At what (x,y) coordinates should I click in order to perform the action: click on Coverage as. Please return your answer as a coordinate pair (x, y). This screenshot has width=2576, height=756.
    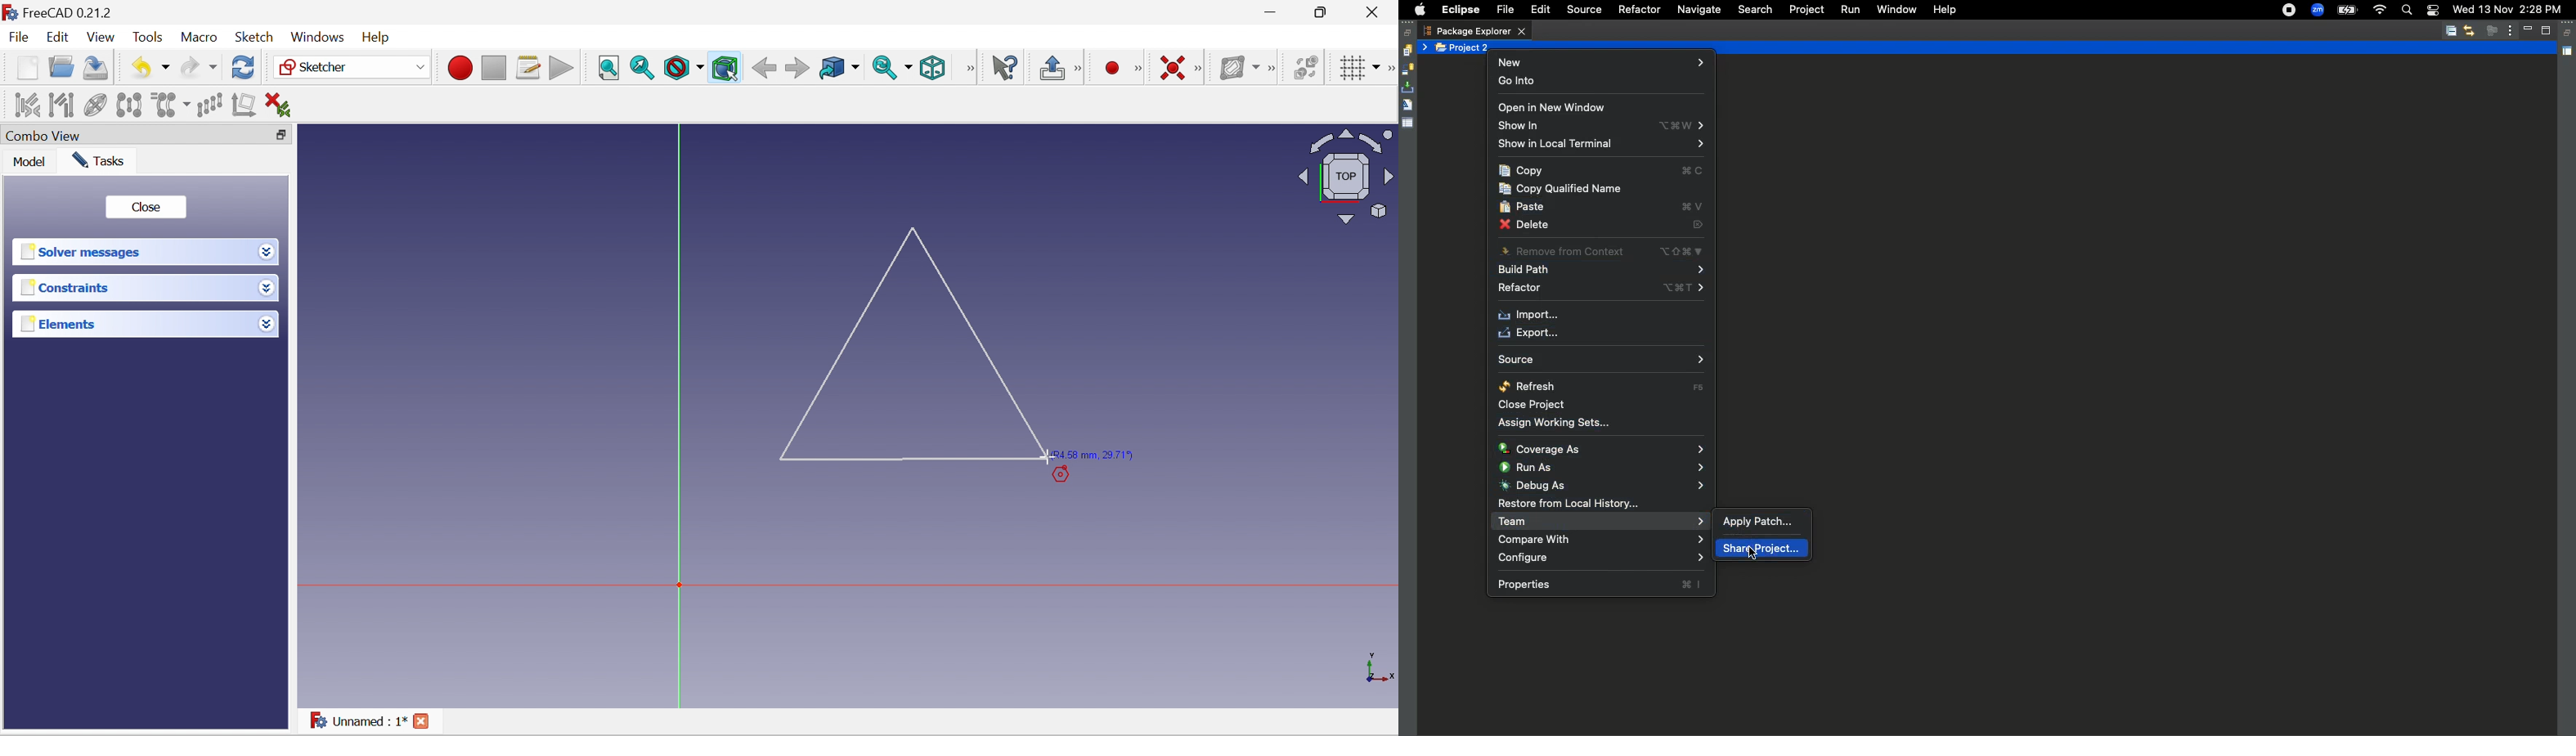
    Looking at the image, I should click on (1604, 449).